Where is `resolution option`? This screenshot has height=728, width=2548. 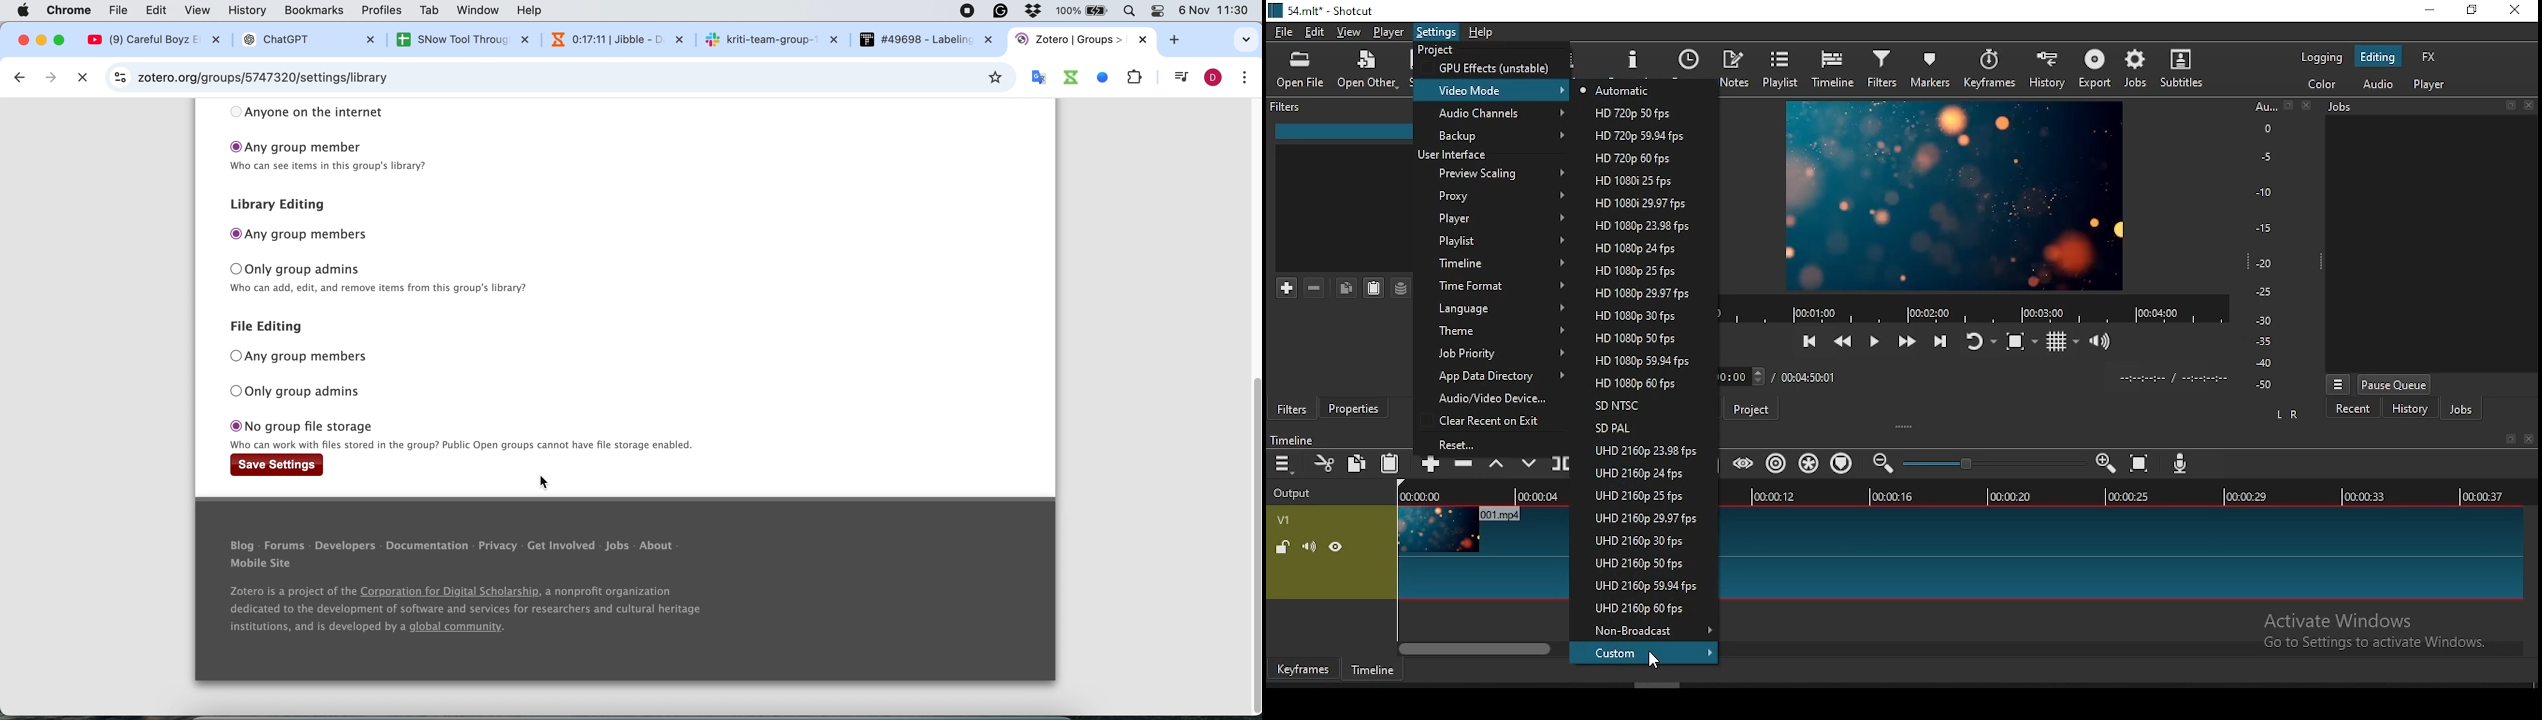 resolution option is located at coordinates (1642, 270).